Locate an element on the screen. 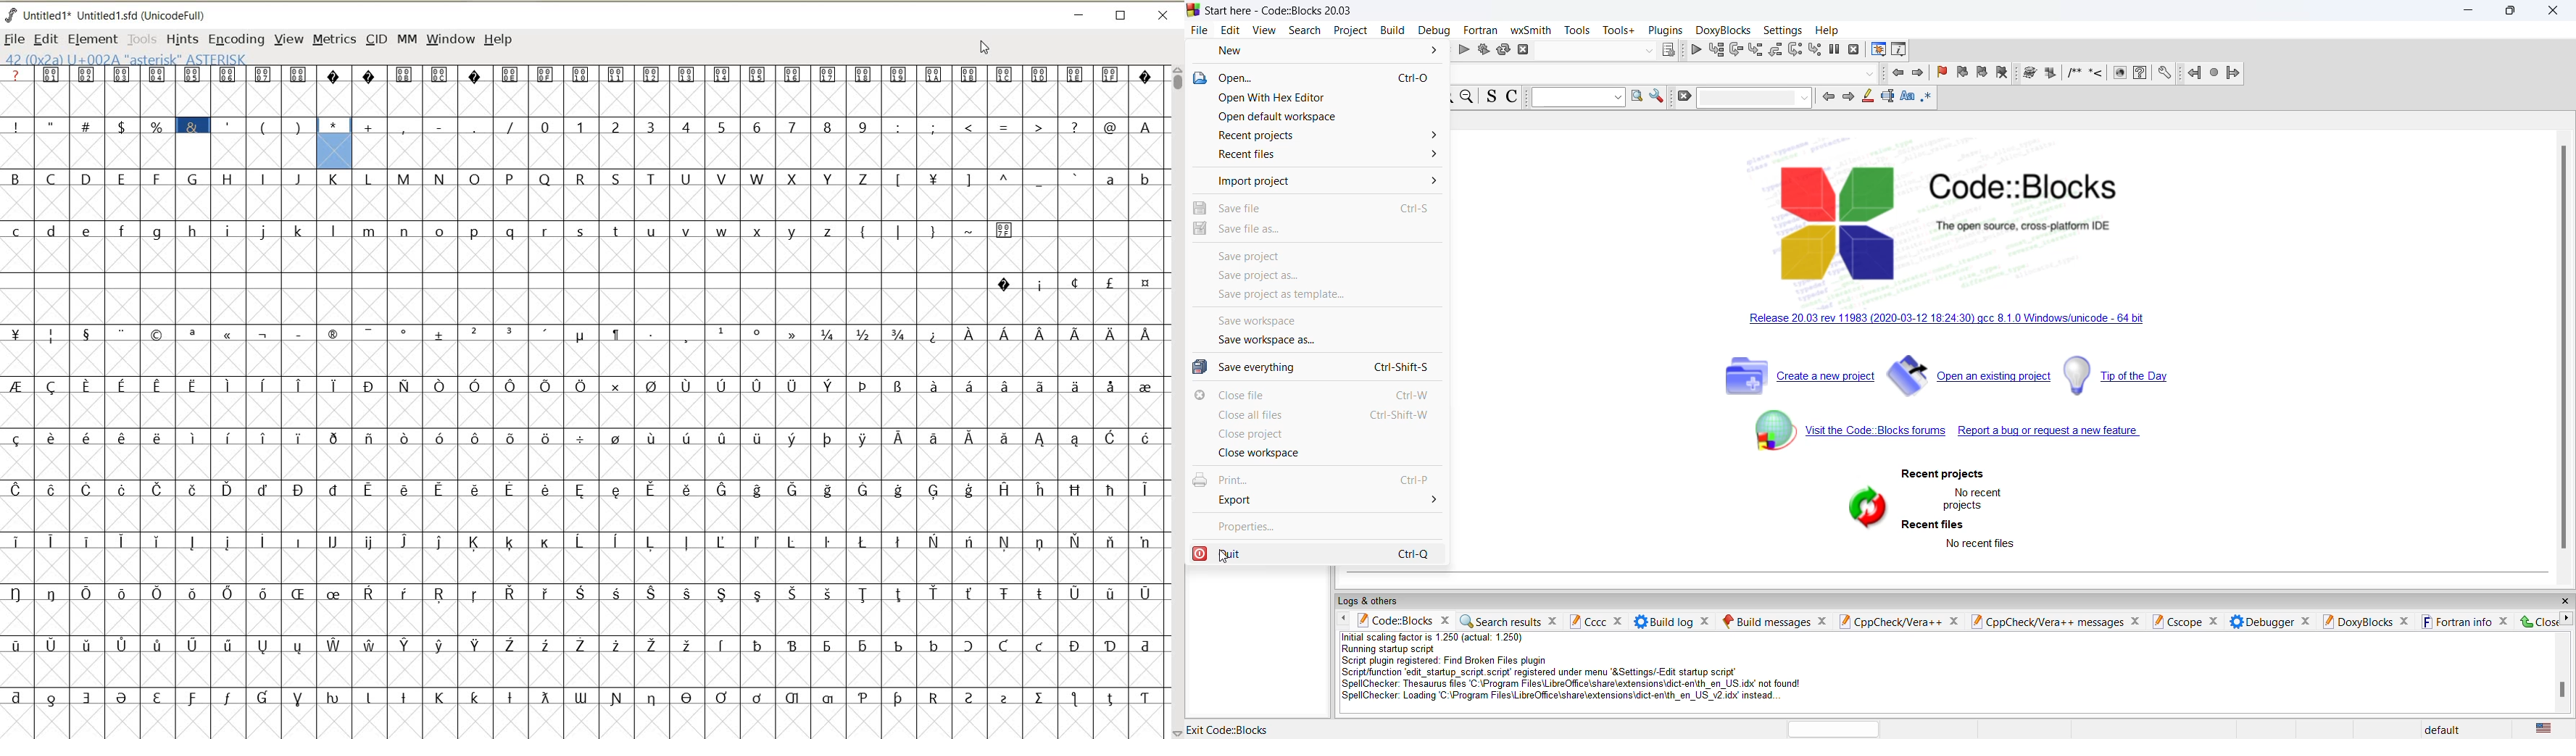 This screenshot has height=756, width=2576. step out is located at coordinates (1777, 49).